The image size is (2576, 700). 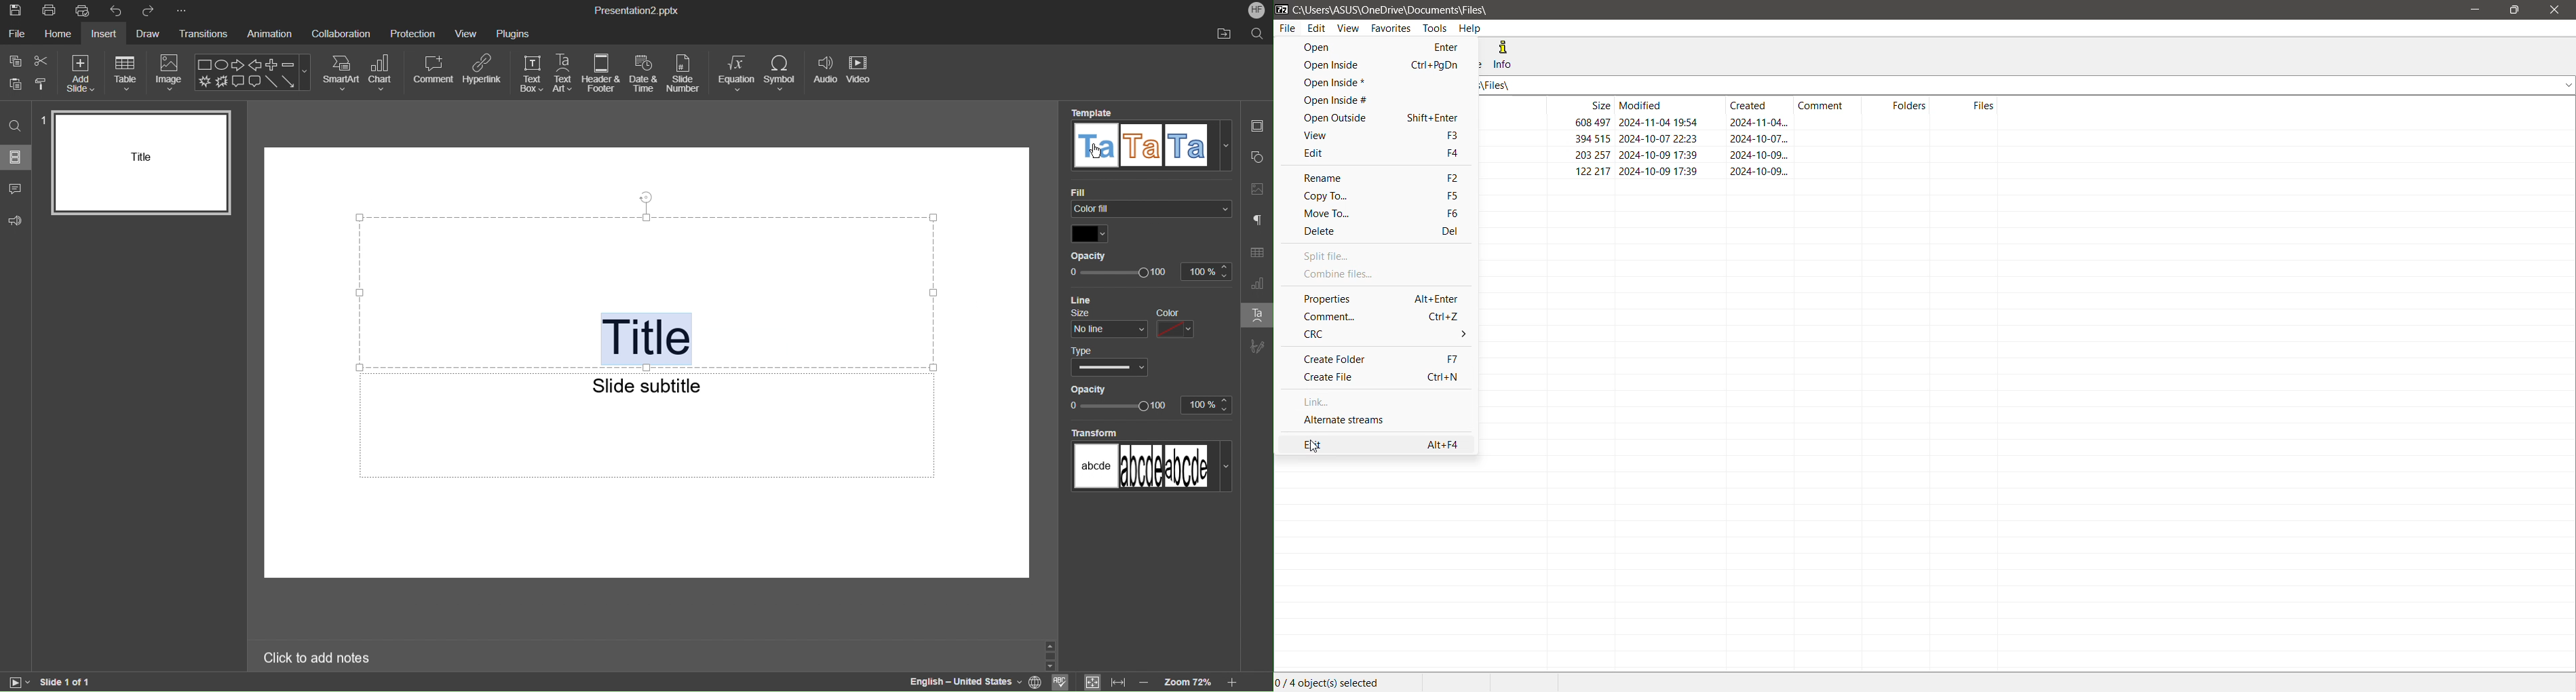 I want to click on Template, so click(x=1148, y=141).